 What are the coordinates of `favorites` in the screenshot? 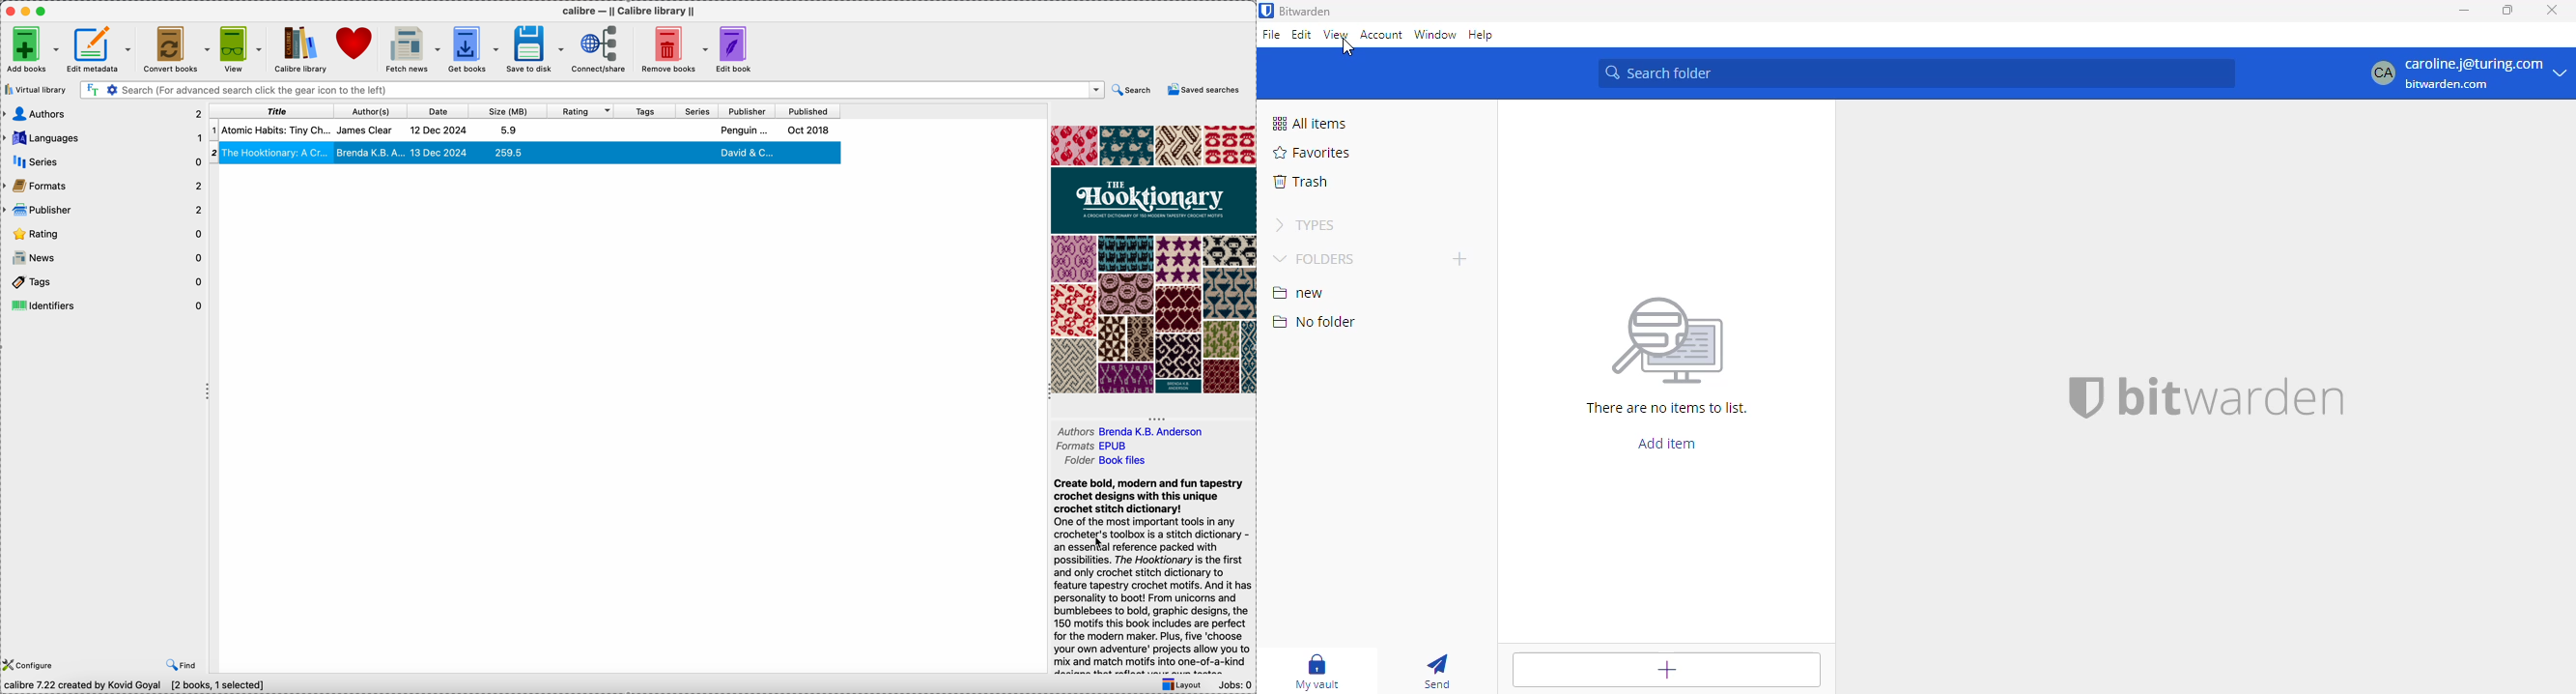 It's located at (1313, 152).